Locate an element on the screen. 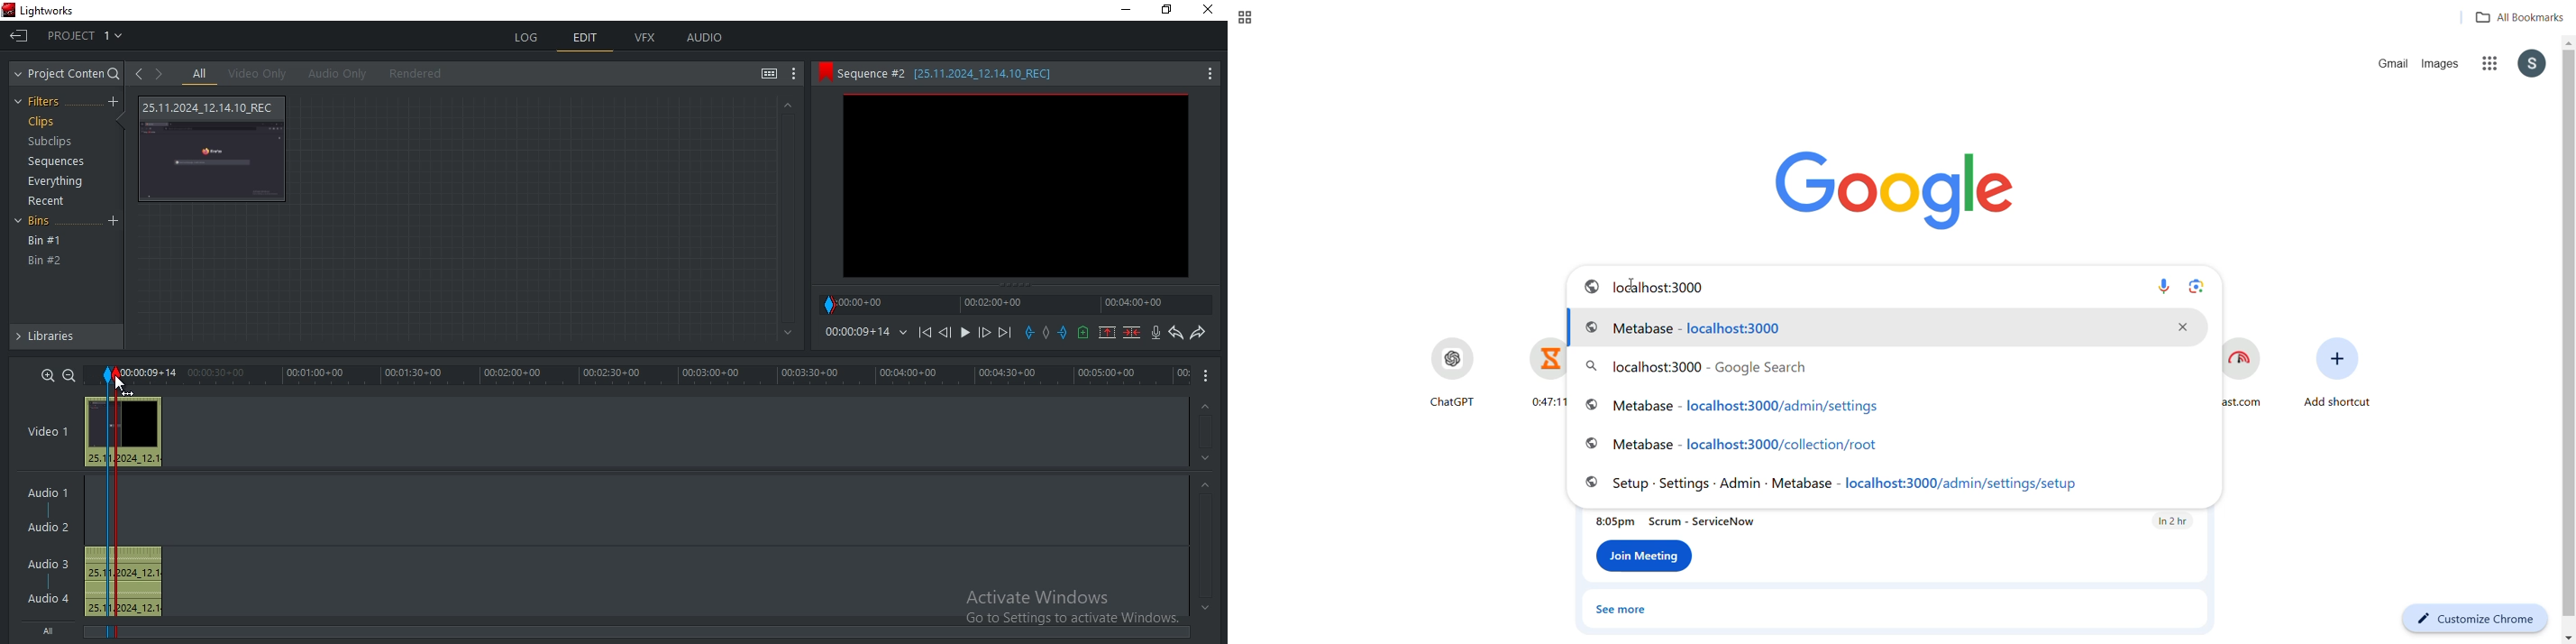 The image size is (2576, 644). Up is located at coordinates (1206, 484).